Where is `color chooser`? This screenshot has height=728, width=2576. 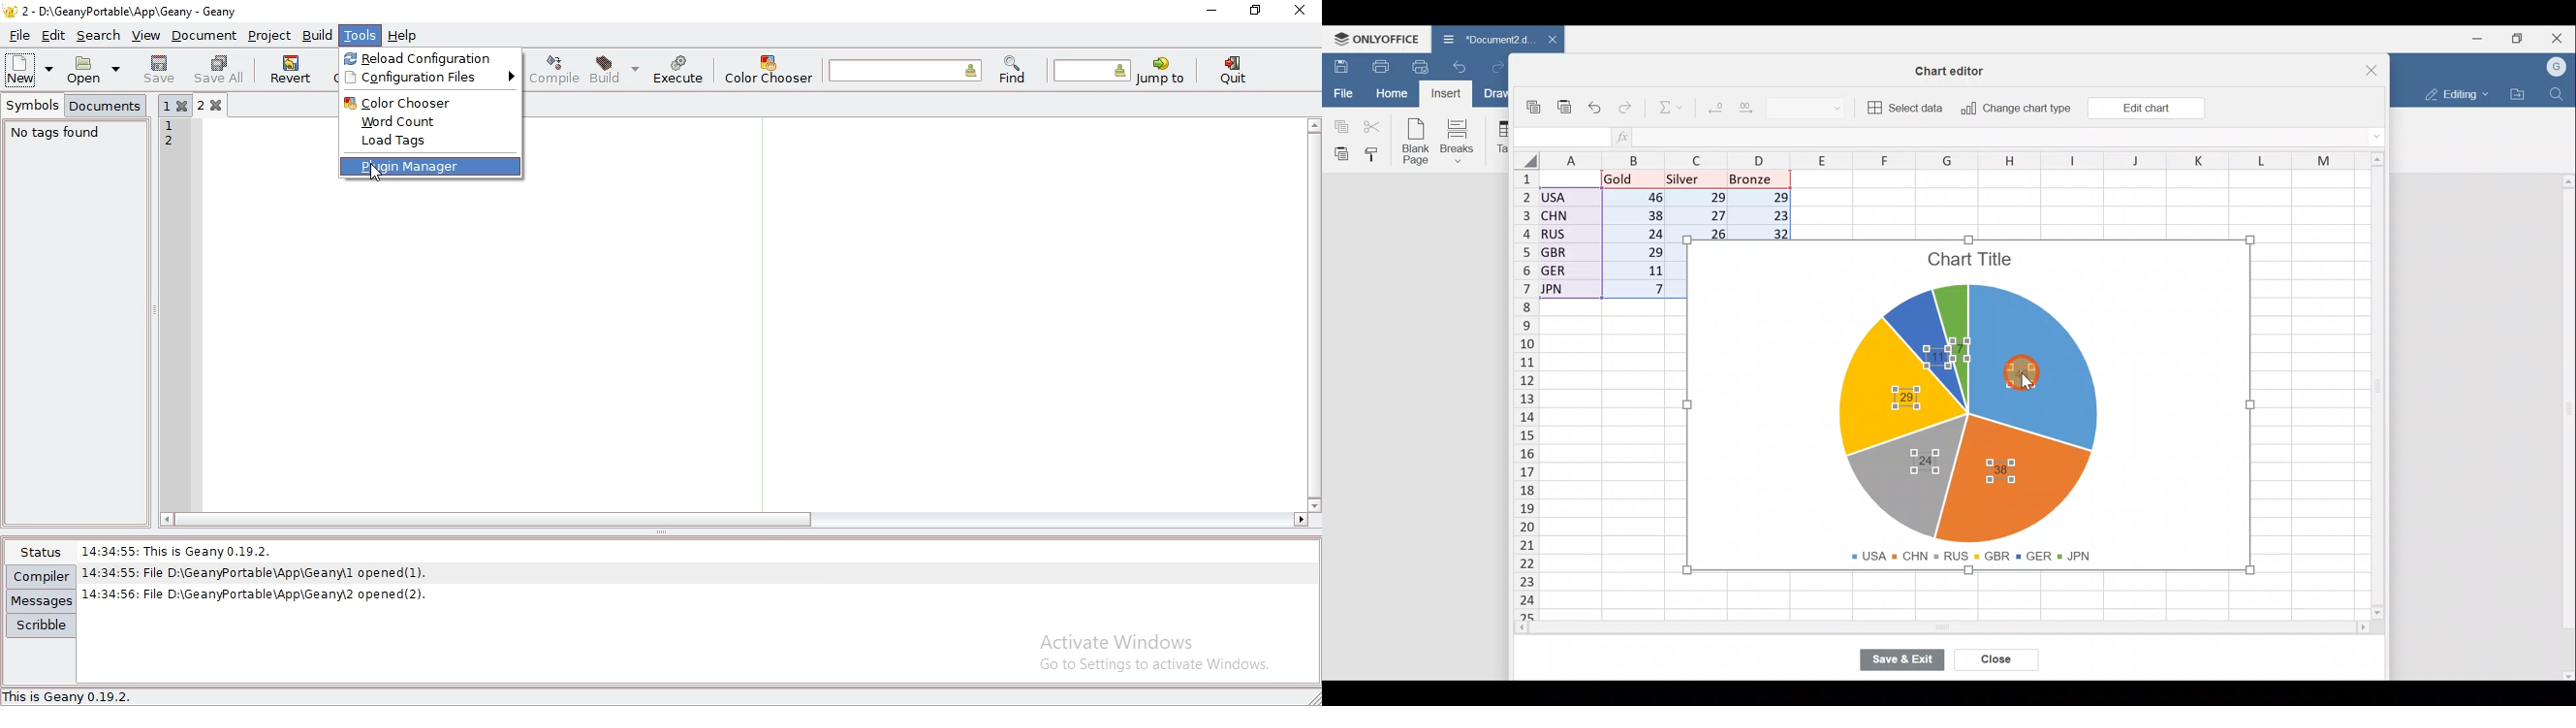 color chooser is located at coordinates (770, 69).